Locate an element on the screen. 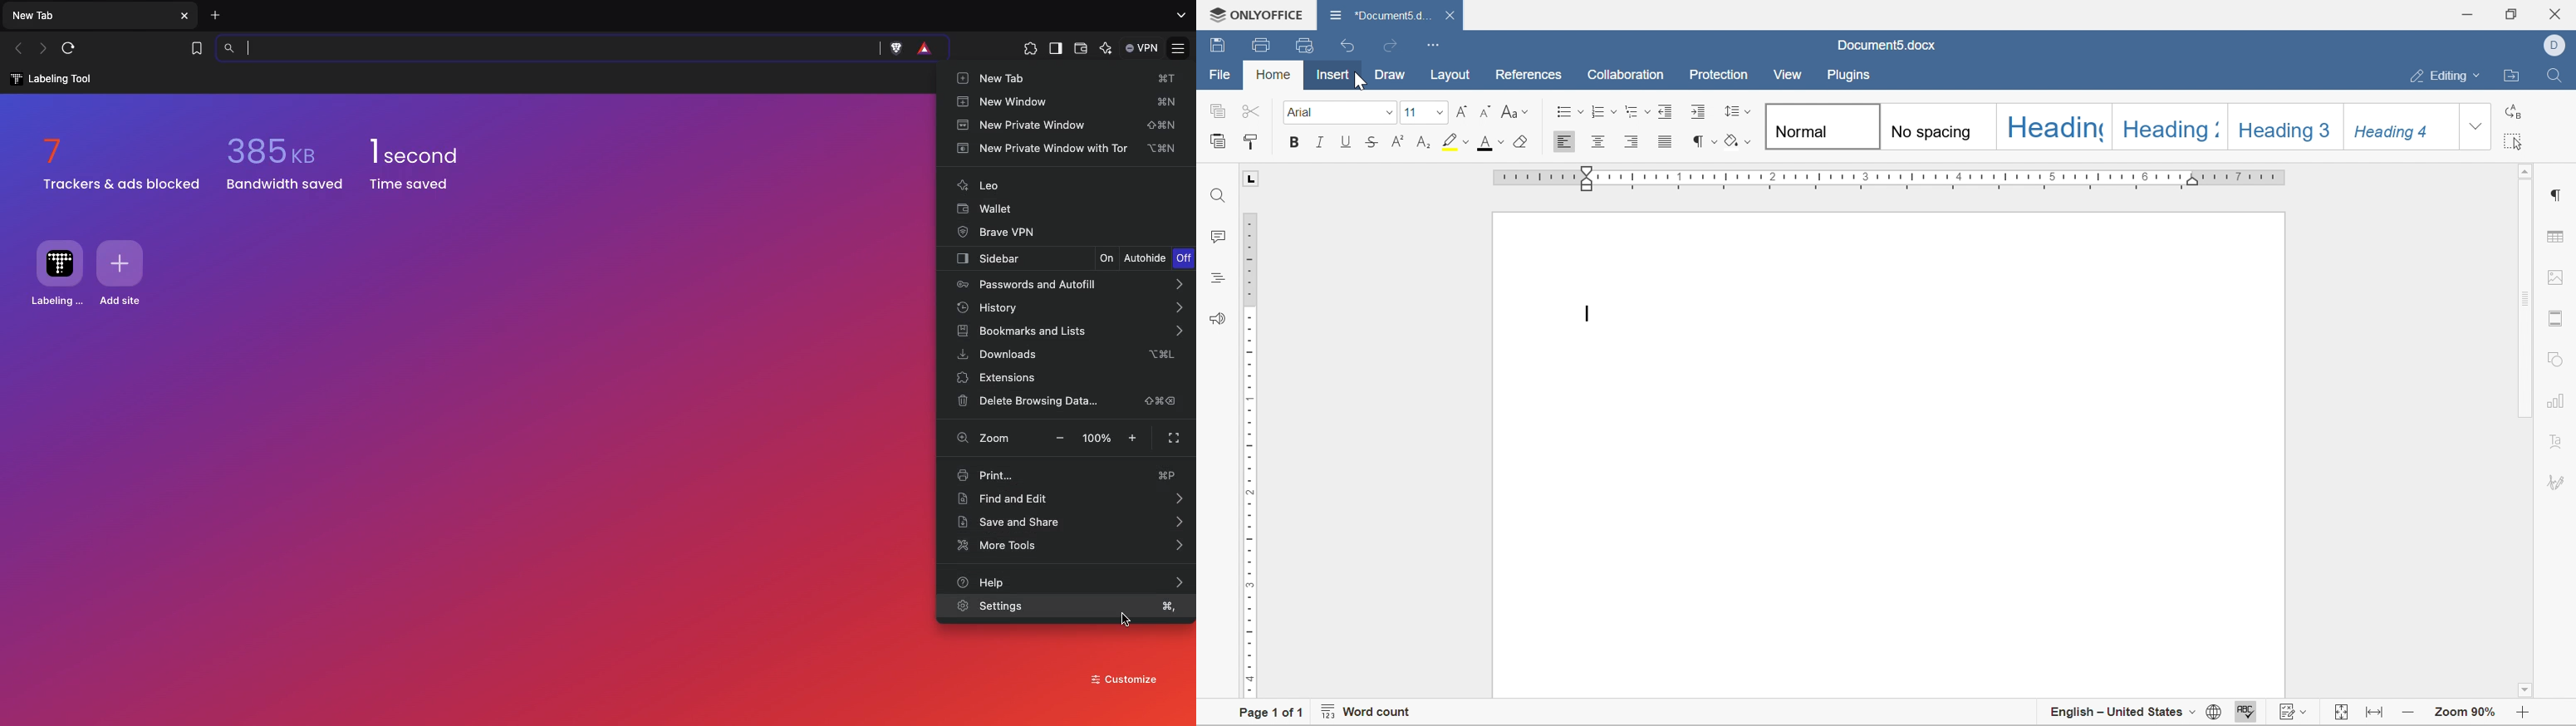  cursor is located at coordinates (1130, 619).